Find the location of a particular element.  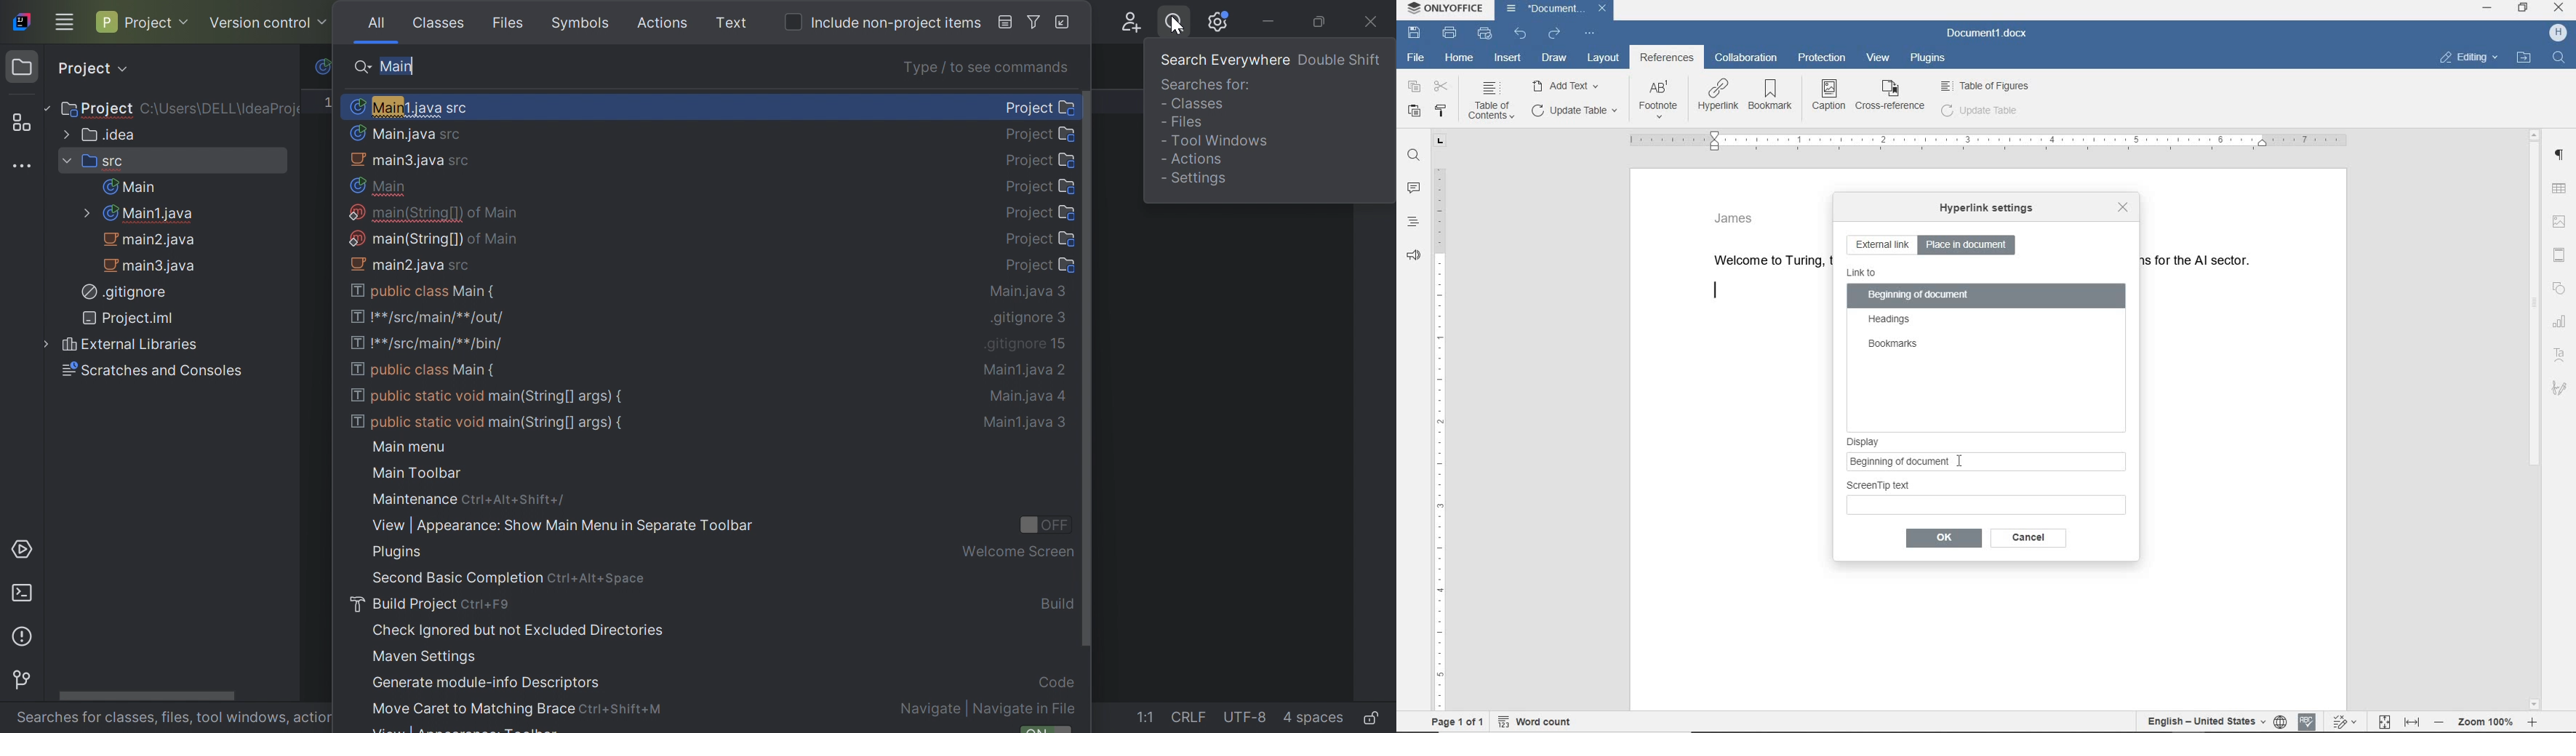

set document language is located at coordinates (2280, 722).